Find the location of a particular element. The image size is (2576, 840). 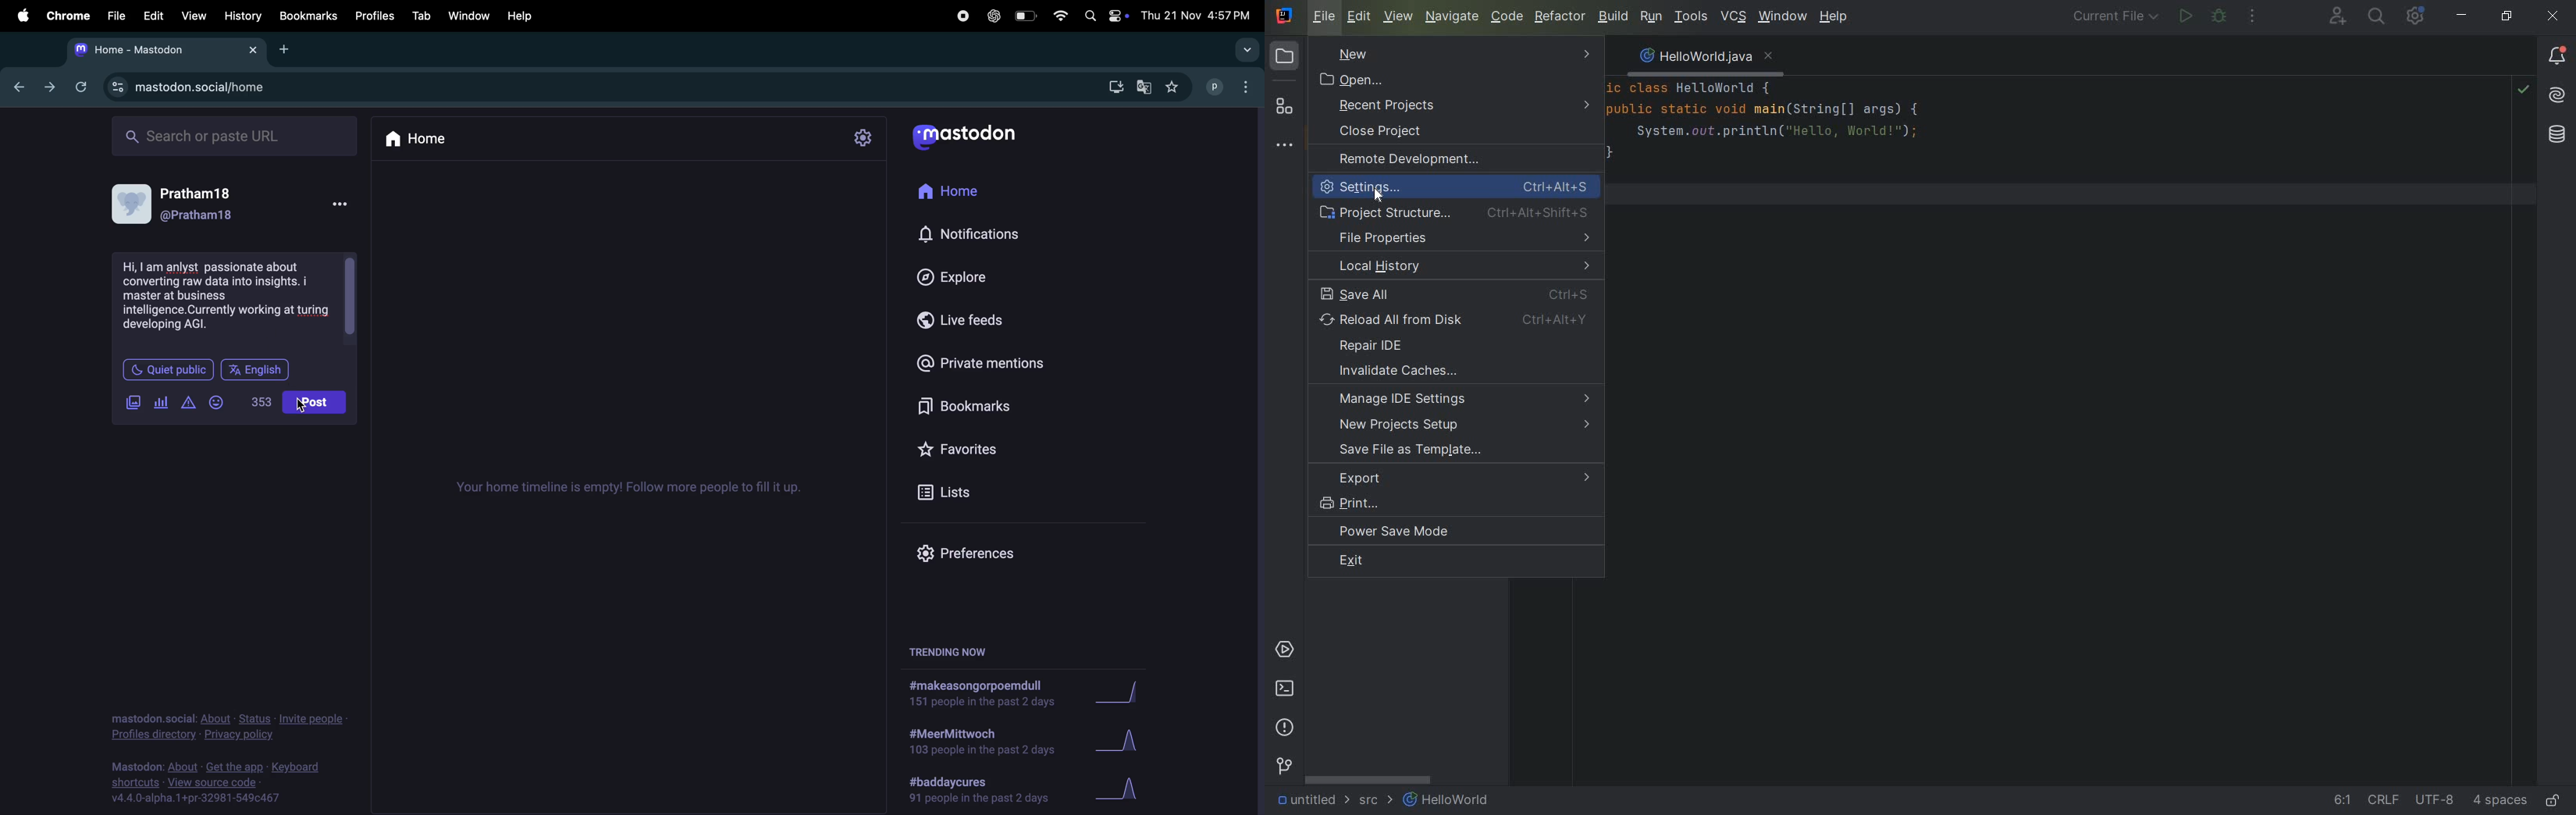

history is located at coordinates (243, 15).